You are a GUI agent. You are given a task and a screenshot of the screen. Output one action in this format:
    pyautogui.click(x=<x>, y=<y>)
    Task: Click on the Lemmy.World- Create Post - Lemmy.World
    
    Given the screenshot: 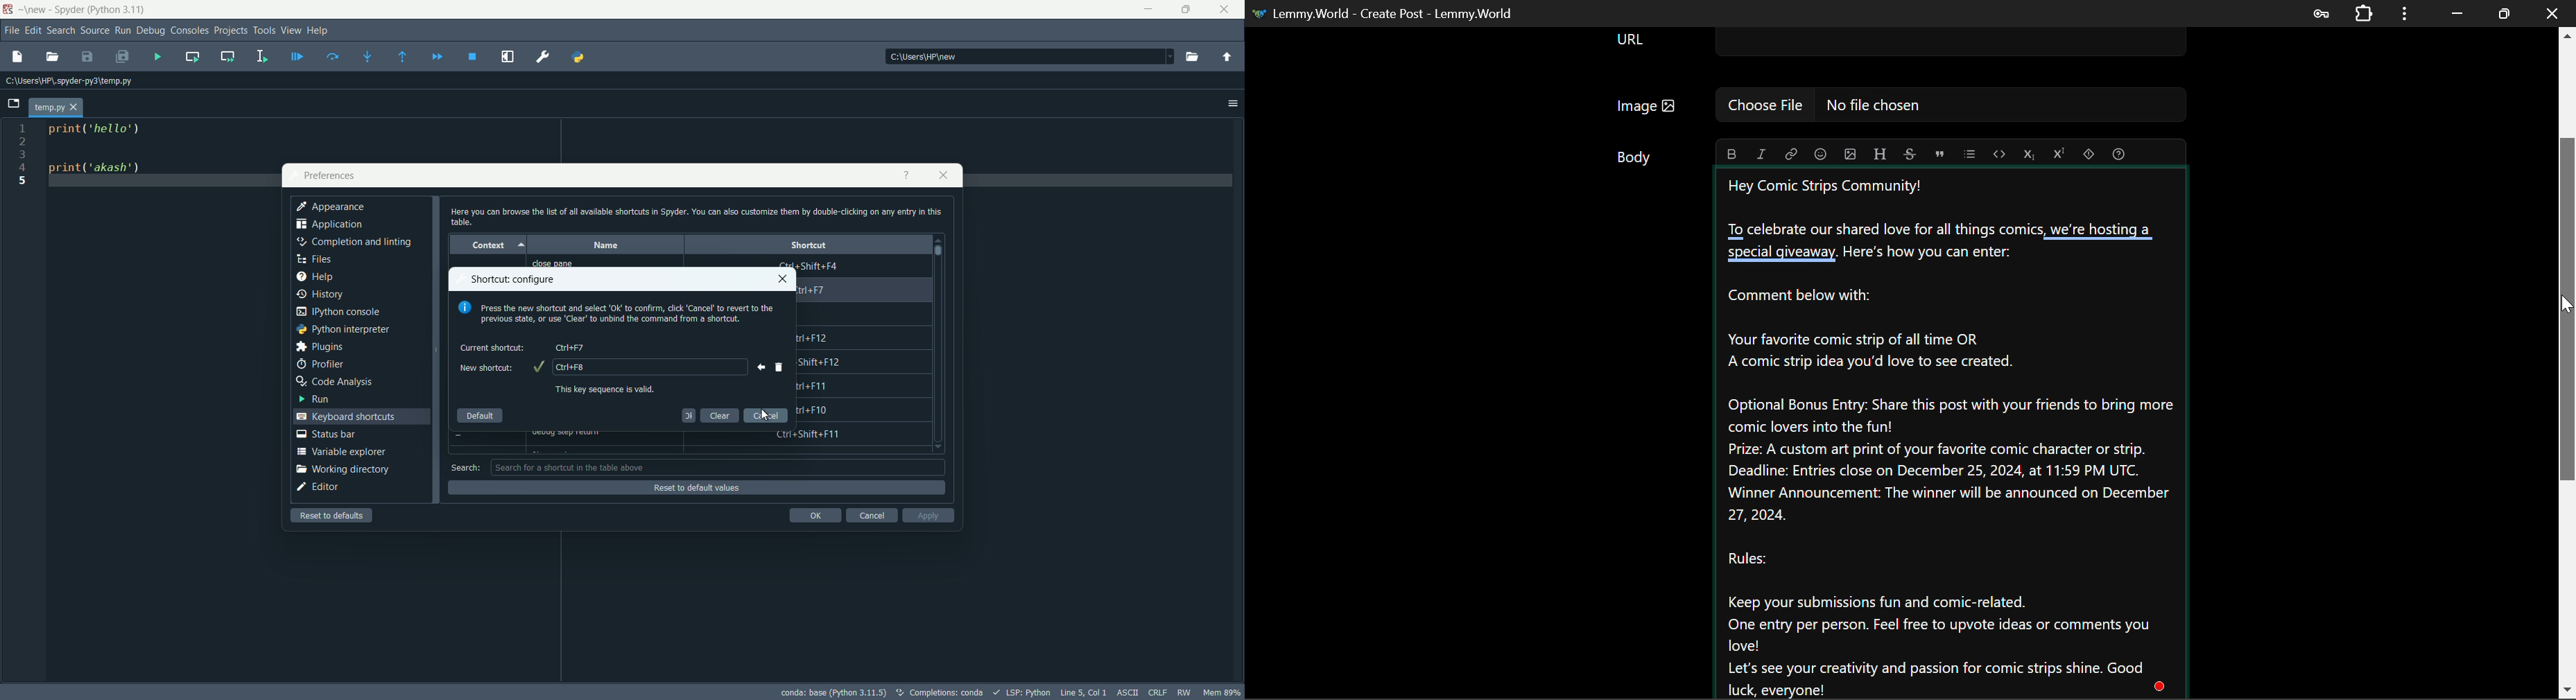 What is the action you would take?
    pyautogui.click(x=1389, y=13)
    